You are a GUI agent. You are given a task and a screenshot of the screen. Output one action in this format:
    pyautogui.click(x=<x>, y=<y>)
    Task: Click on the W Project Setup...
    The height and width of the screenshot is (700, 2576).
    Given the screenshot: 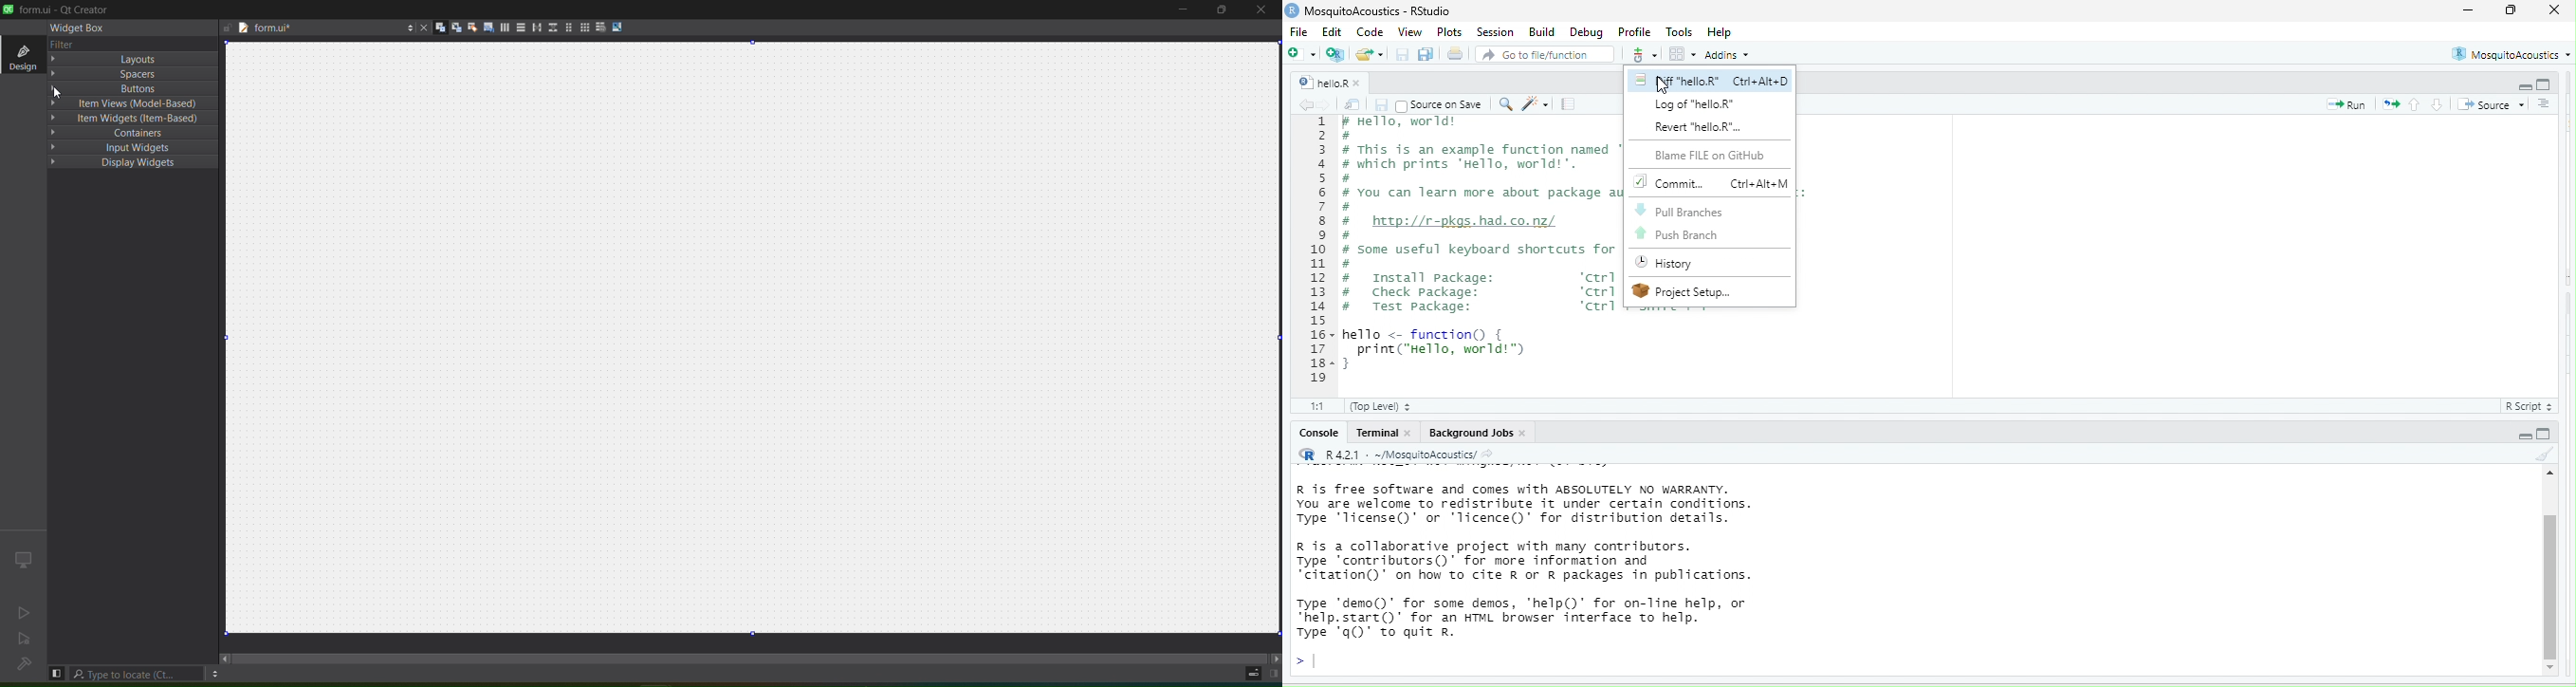 What is the action you would take?
    pyautogui.click(x=1689, y=292)
    